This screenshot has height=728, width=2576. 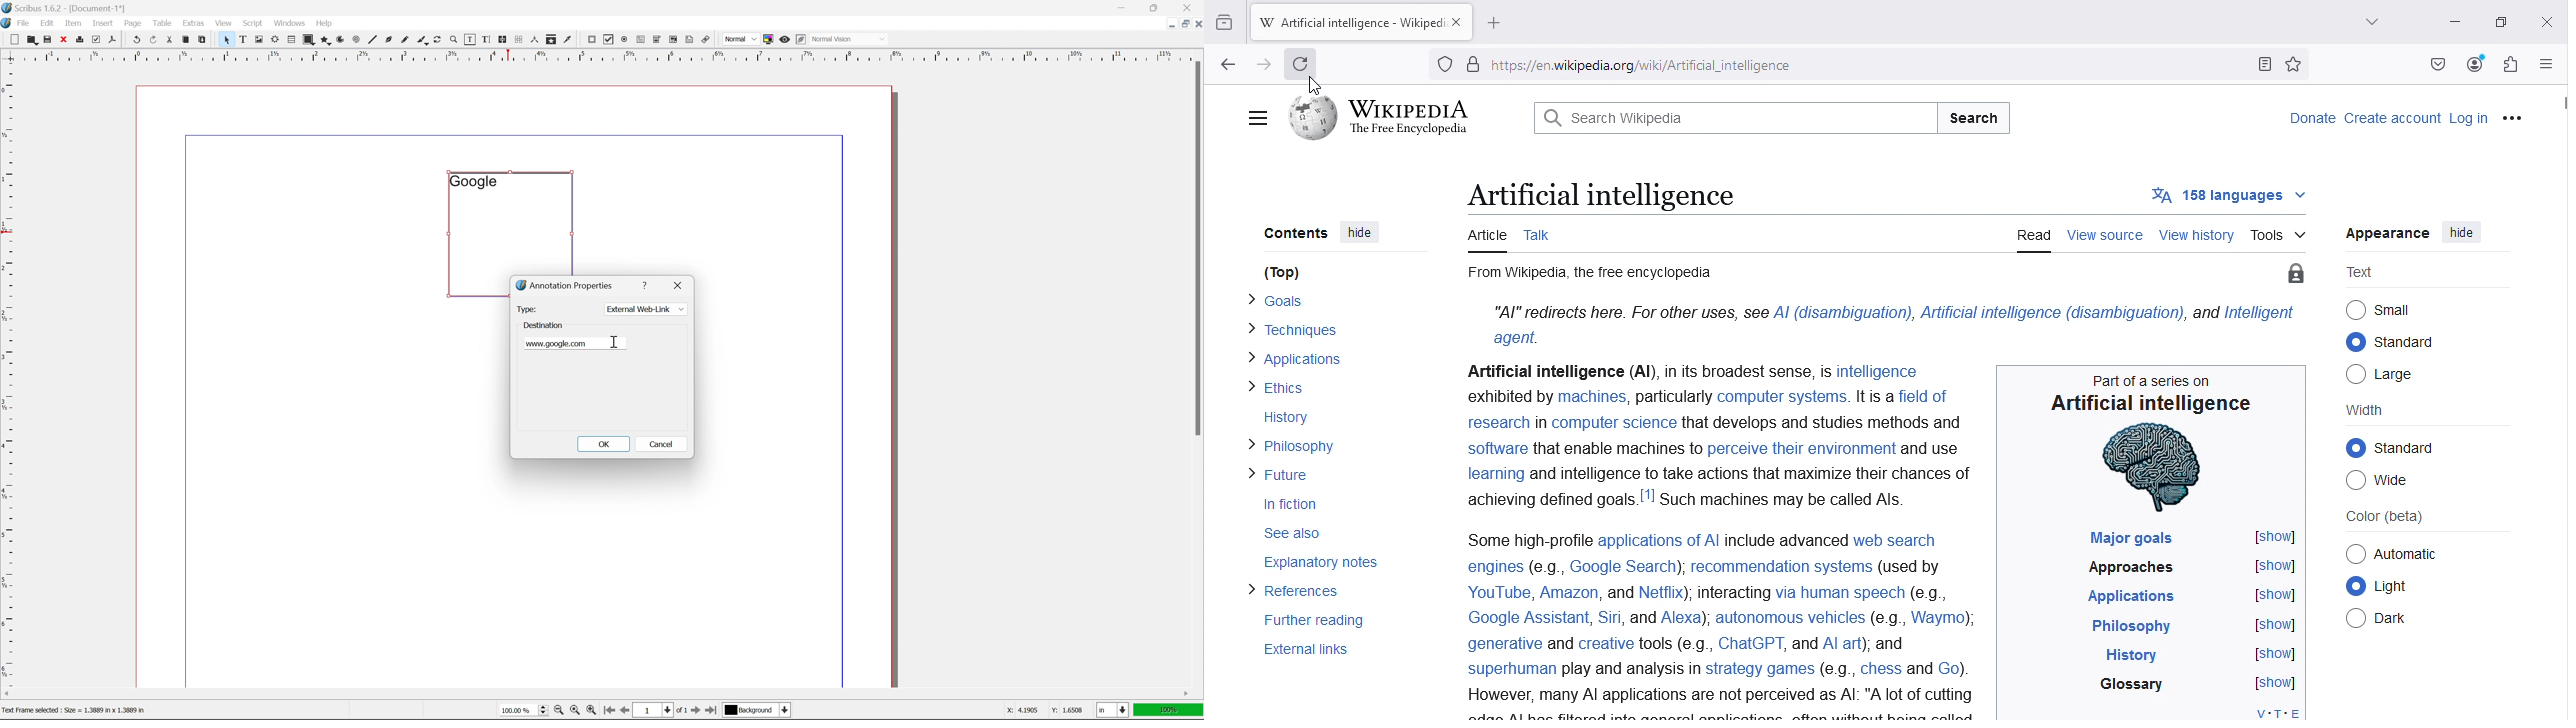 What do you see at coordinates (113, 40) in the screenshot?
I see `save as pdf` at bounding box center [113, 40].